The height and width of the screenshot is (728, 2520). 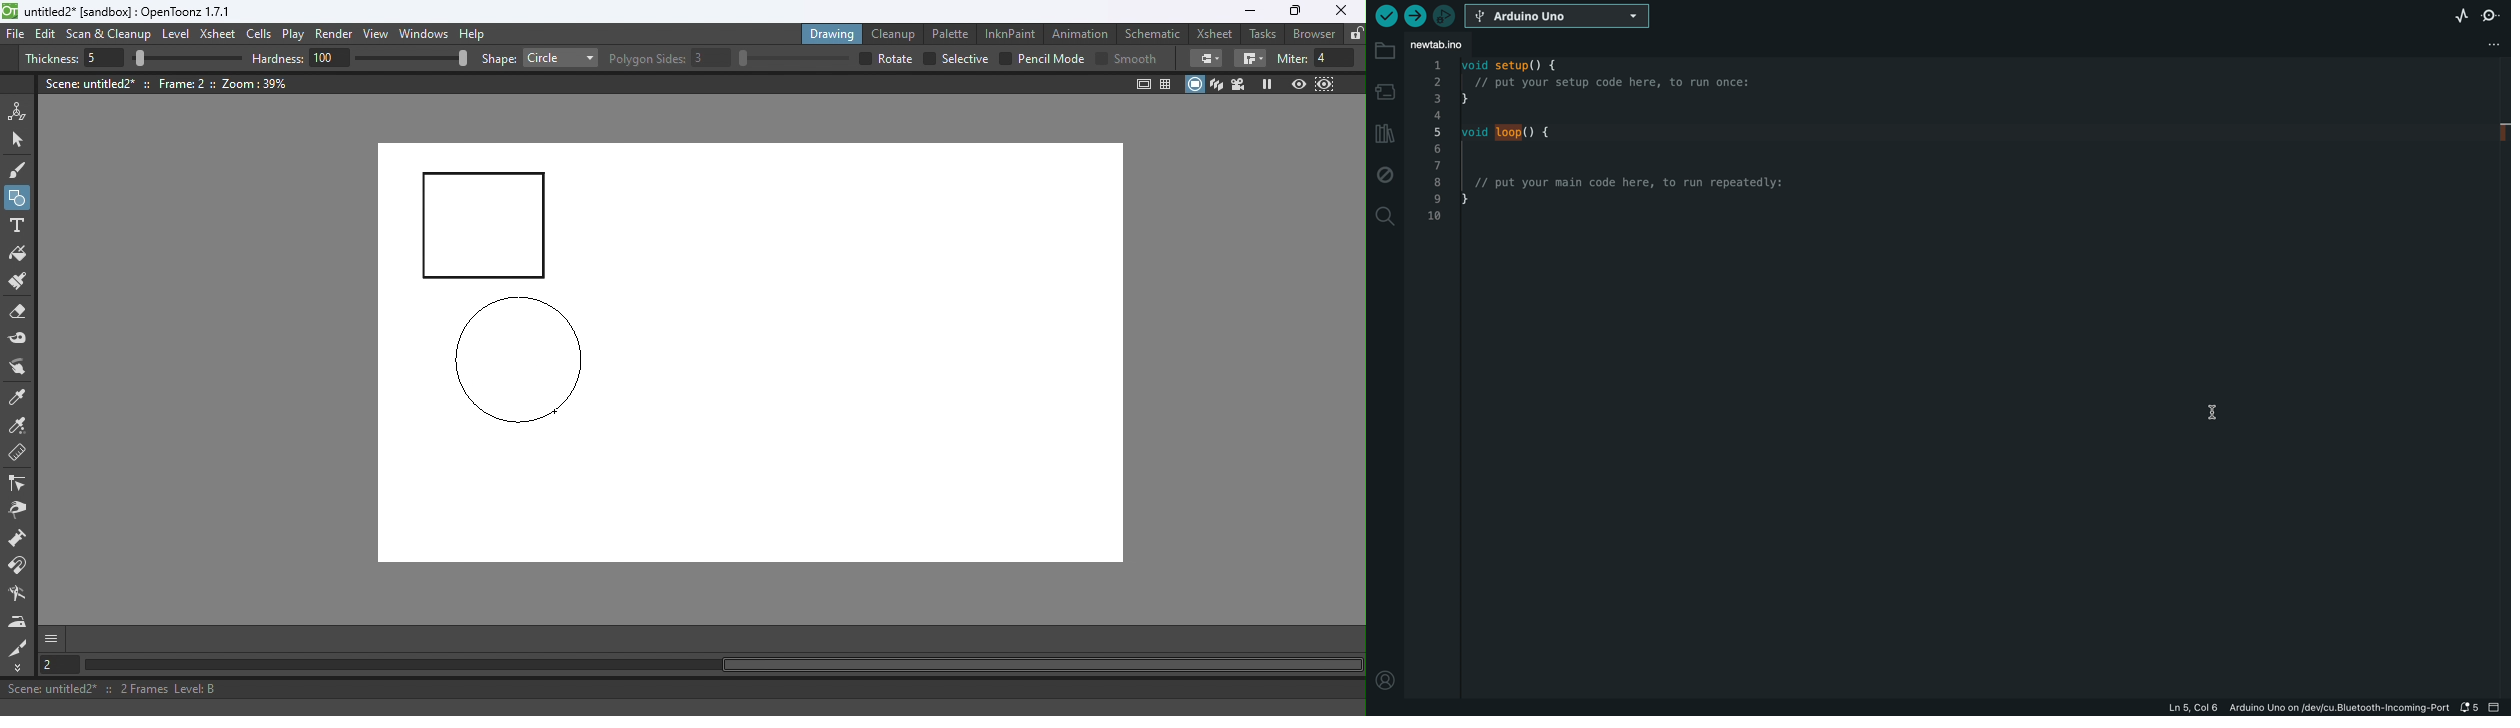 I want to click on Canvas details, so click(x=169, y=83).